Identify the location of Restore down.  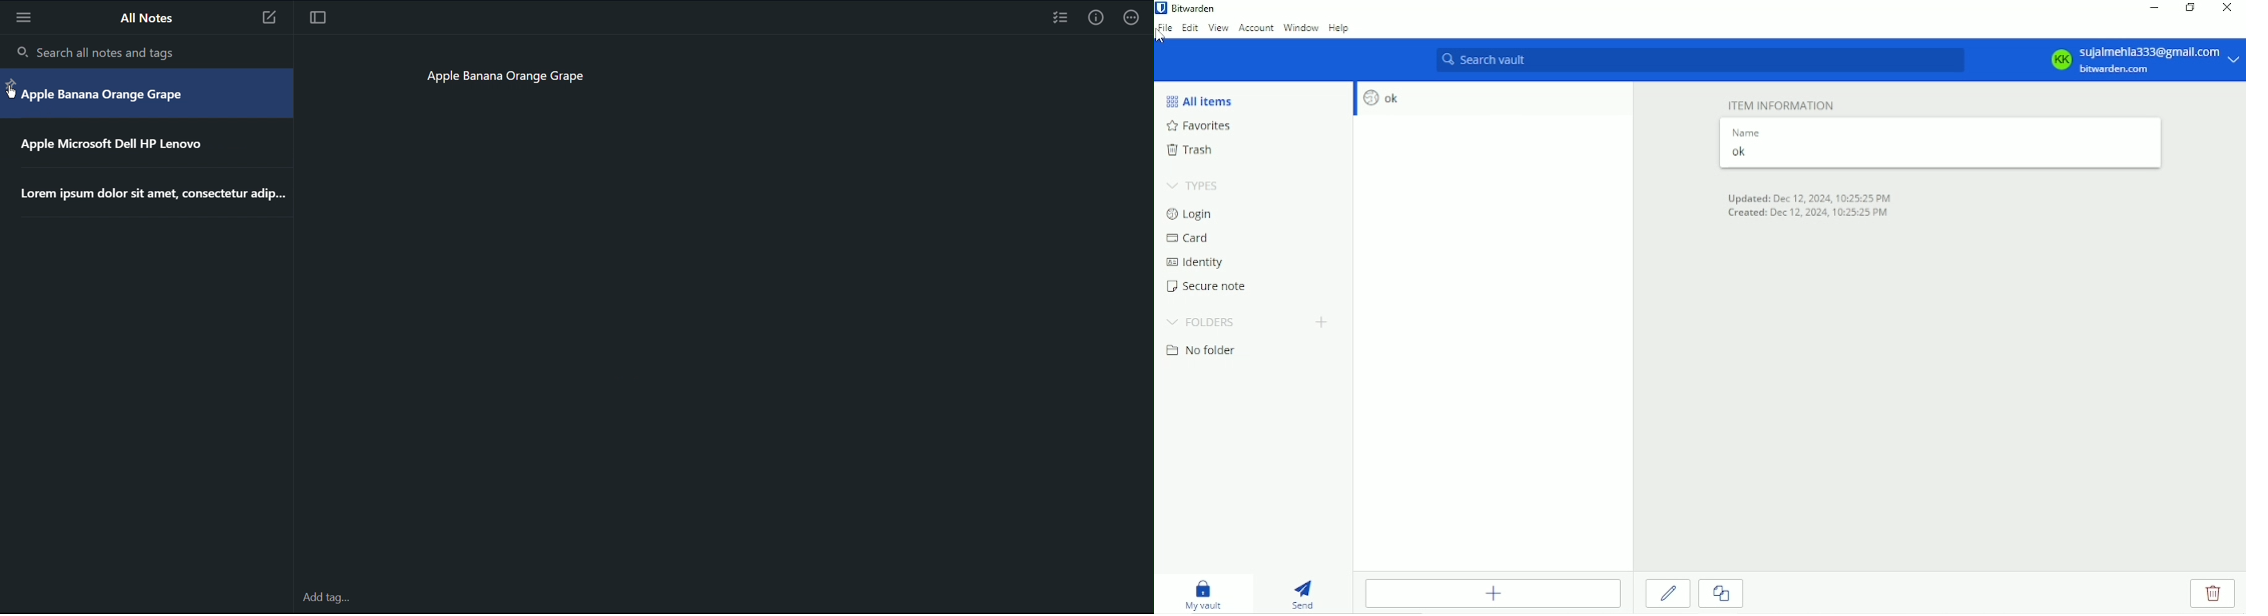
(2190, 7).